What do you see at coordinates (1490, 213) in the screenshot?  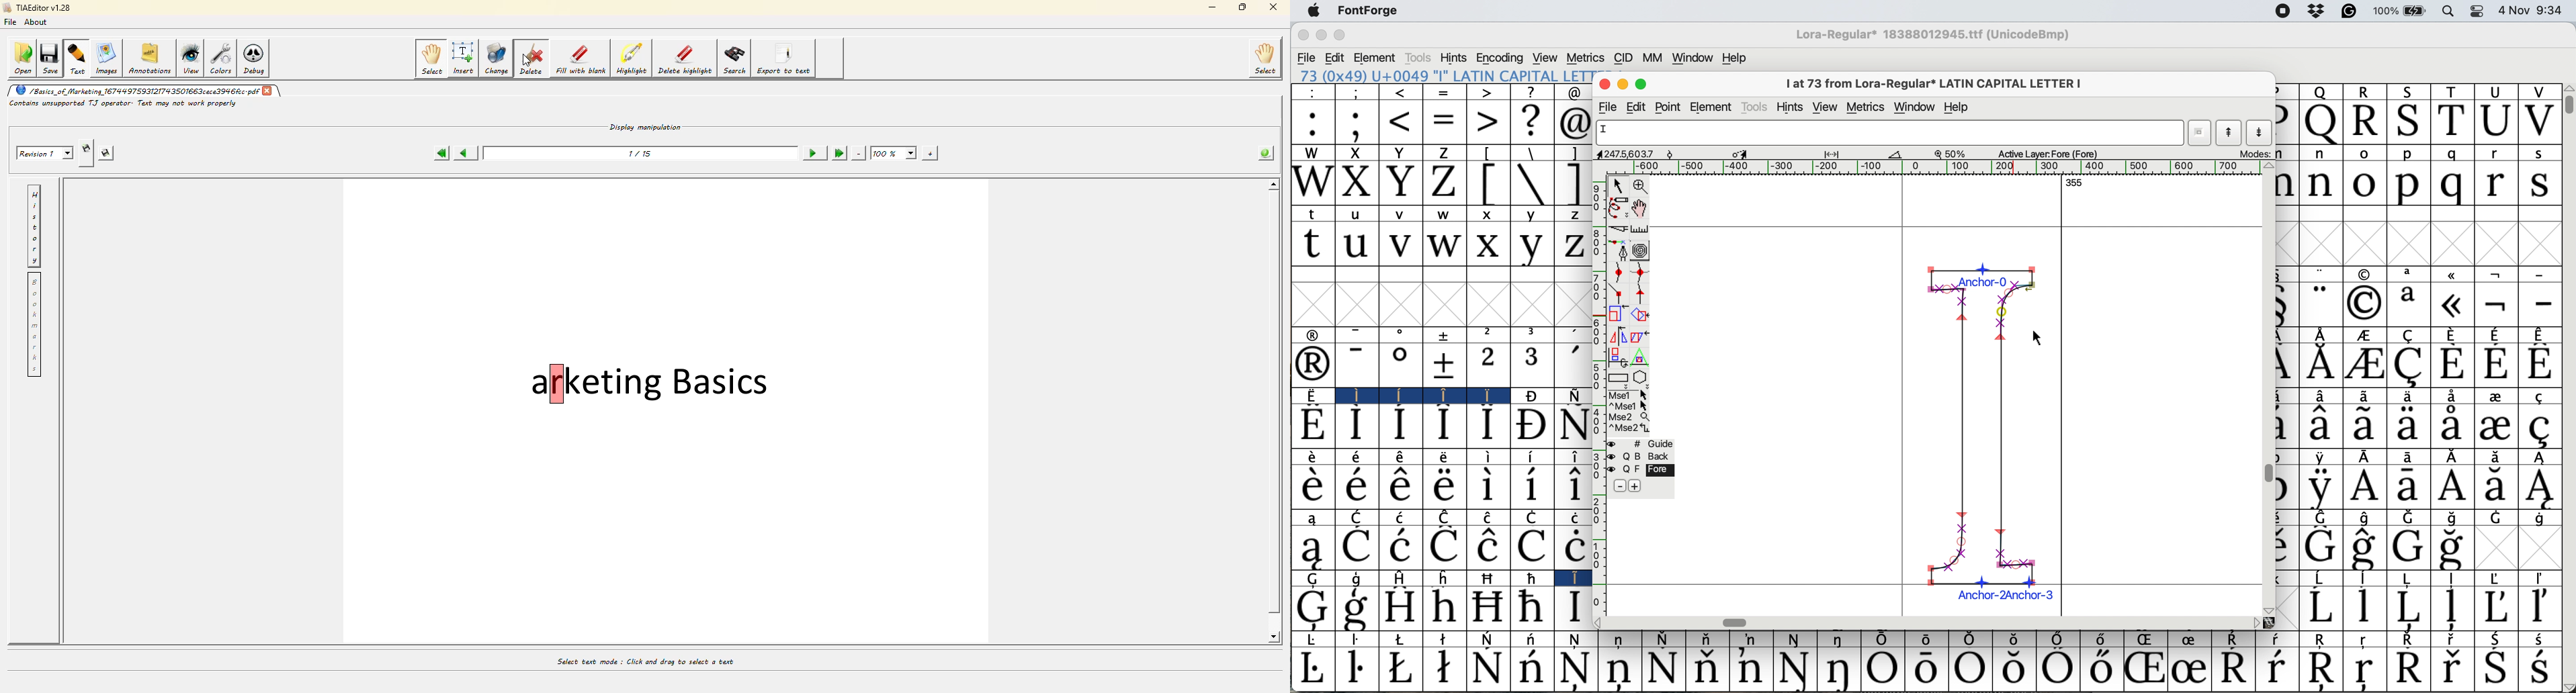 I see `x` at bounding box center [1490, 213].